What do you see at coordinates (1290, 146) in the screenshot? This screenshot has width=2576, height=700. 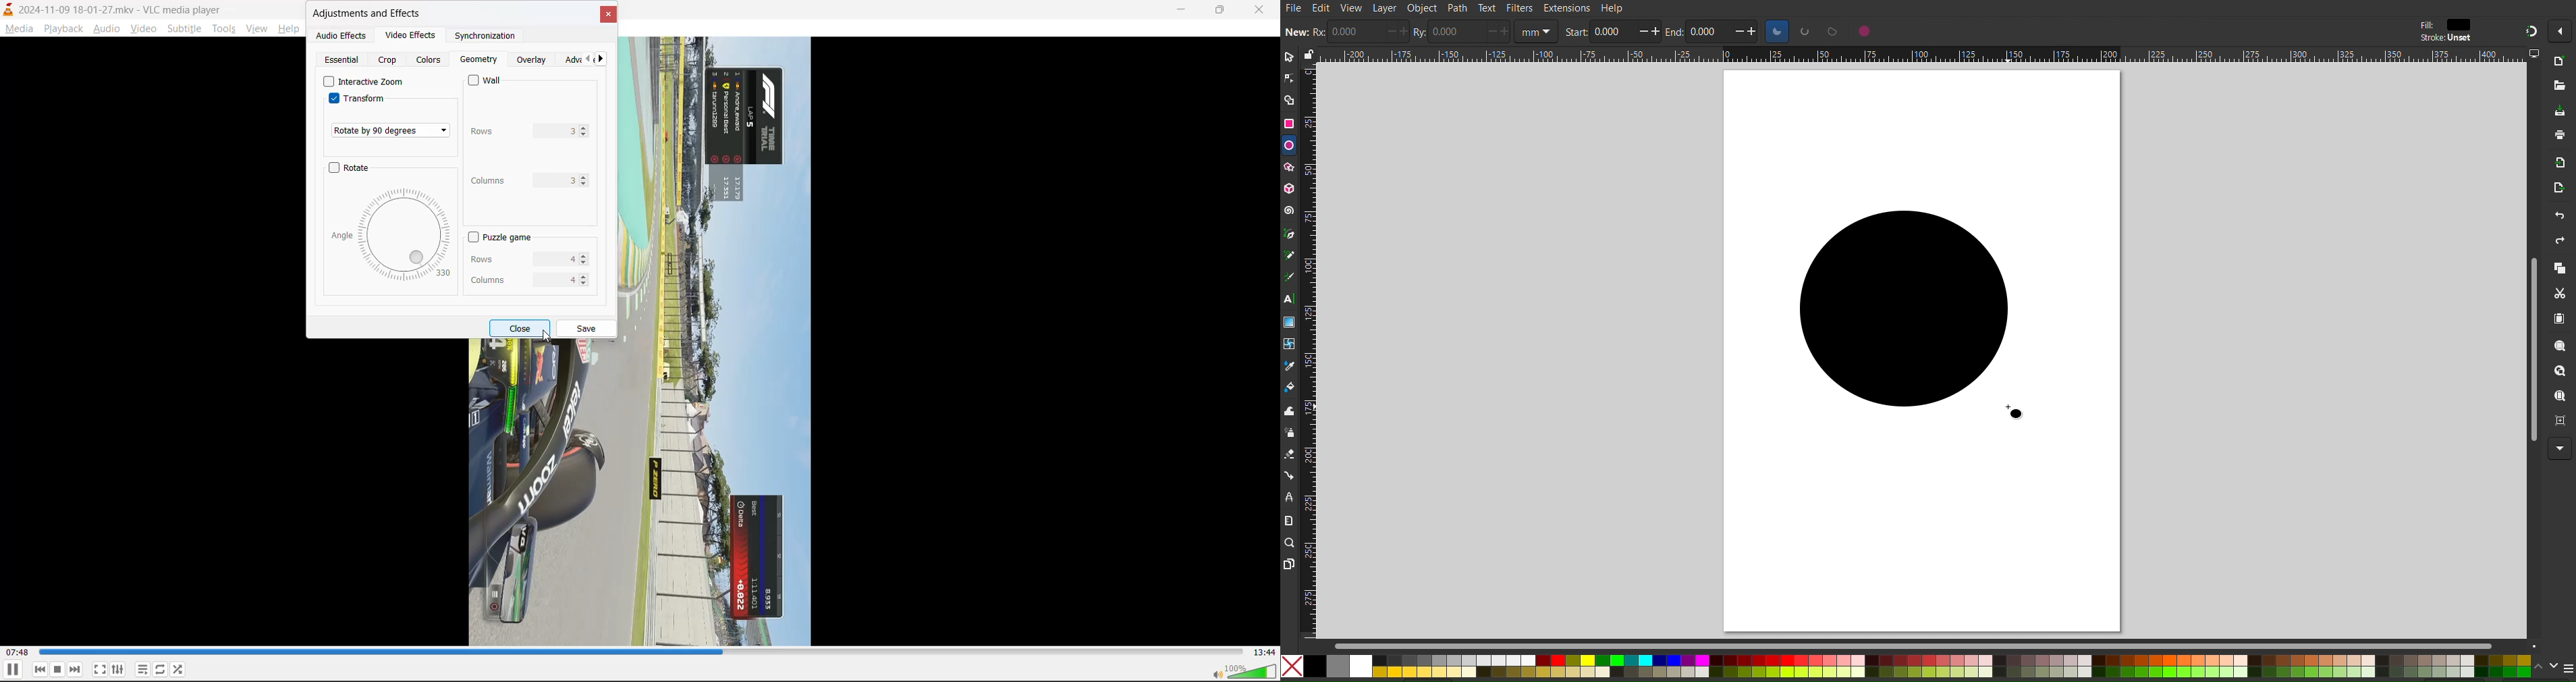 I see `Ellipse` at bounding box center [1290, 146].